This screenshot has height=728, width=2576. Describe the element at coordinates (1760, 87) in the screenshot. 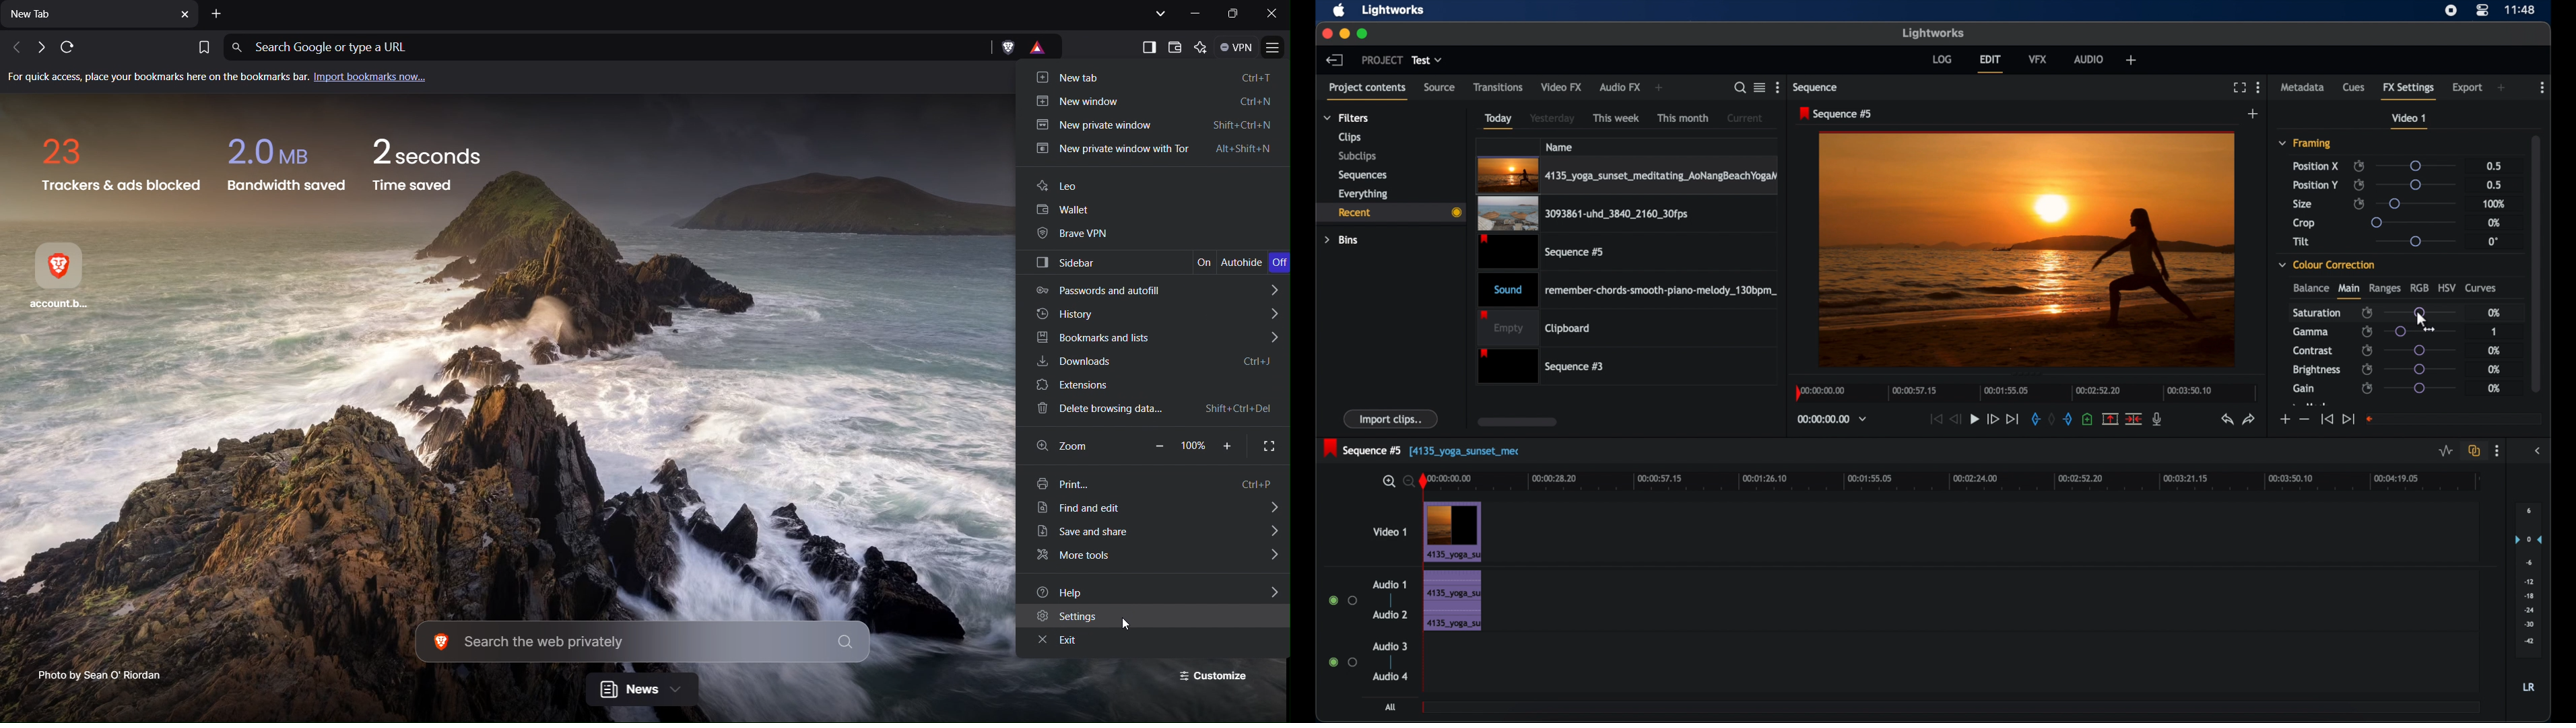

I see `toggle list or tile view` at that location.